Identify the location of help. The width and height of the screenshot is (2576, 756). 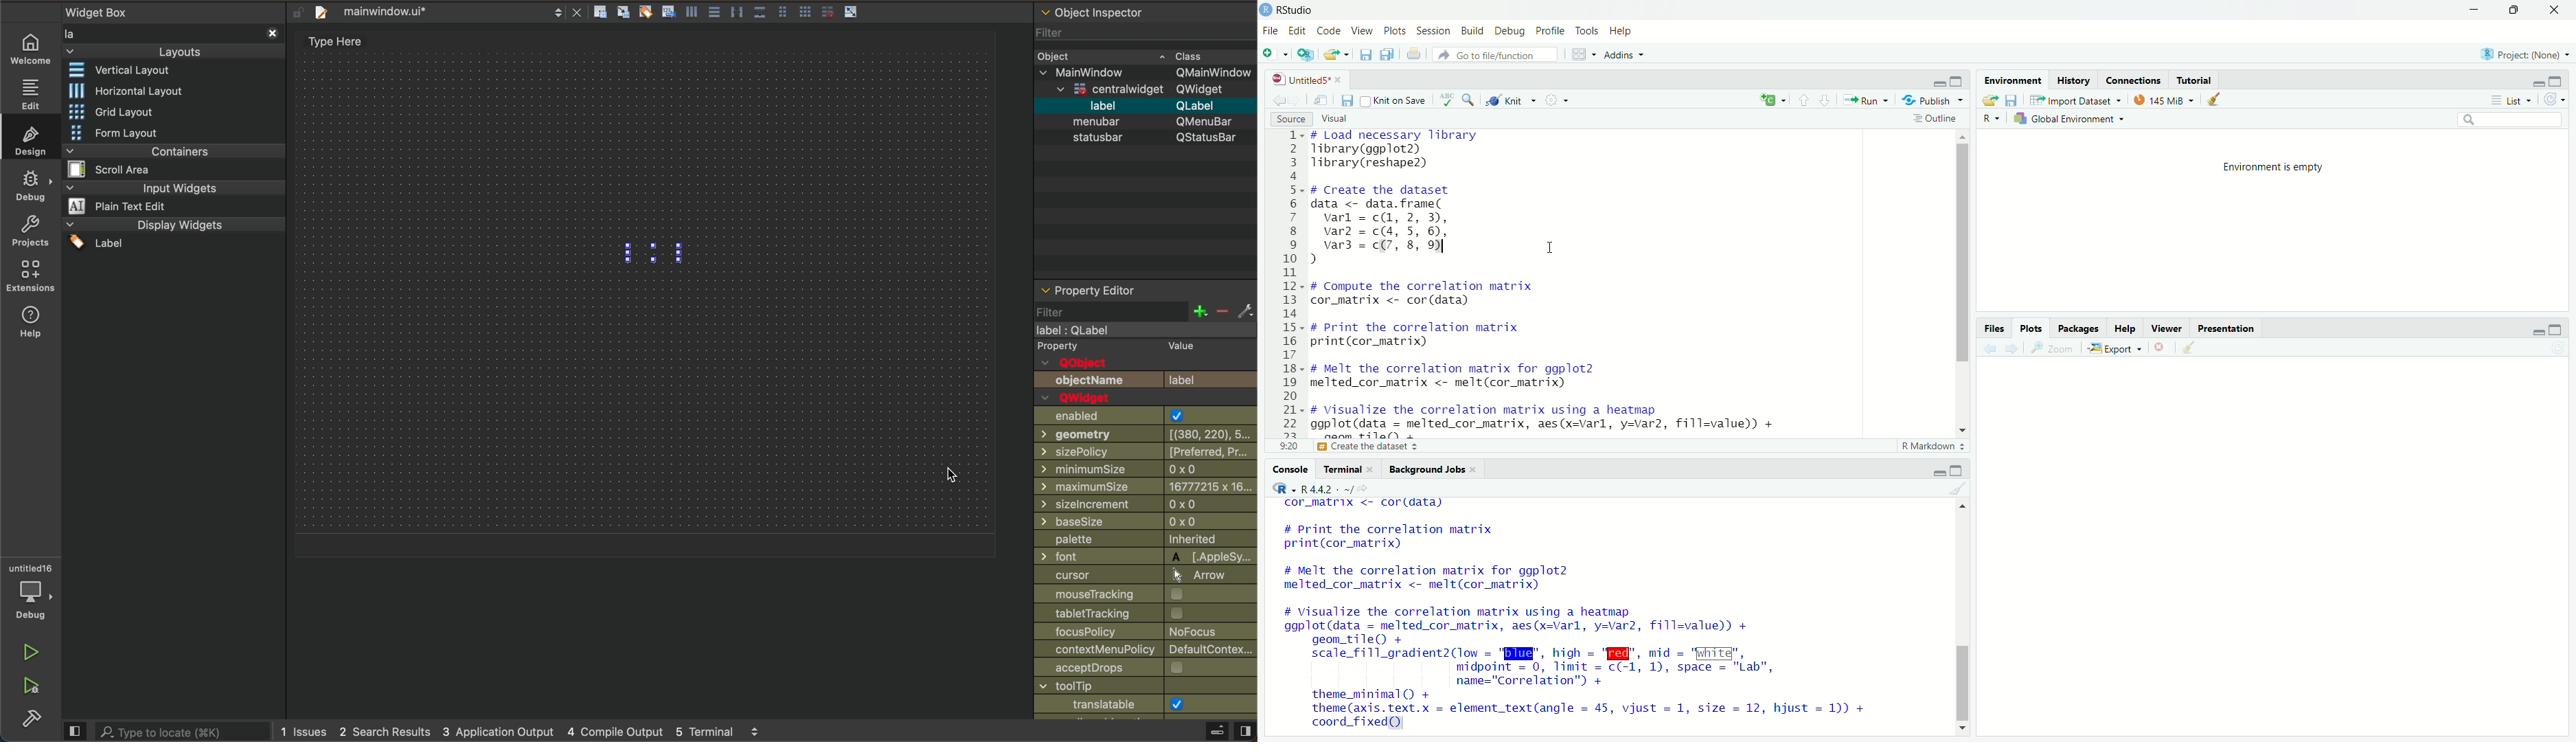
(1622, 32).